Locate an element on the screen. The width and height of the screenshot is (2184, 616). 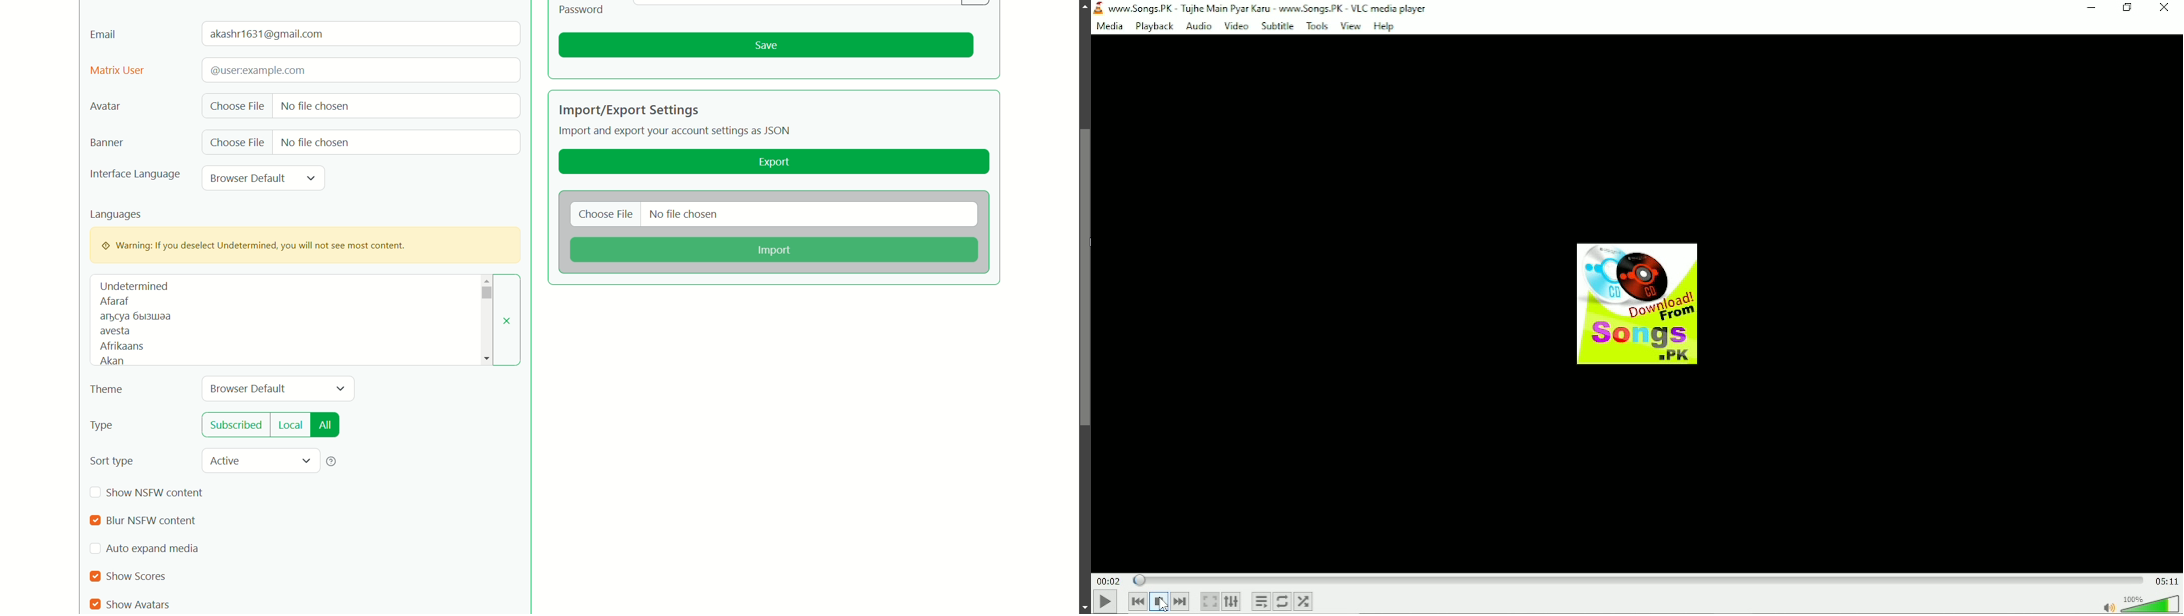
Title is located at coordinates (1268, 8).